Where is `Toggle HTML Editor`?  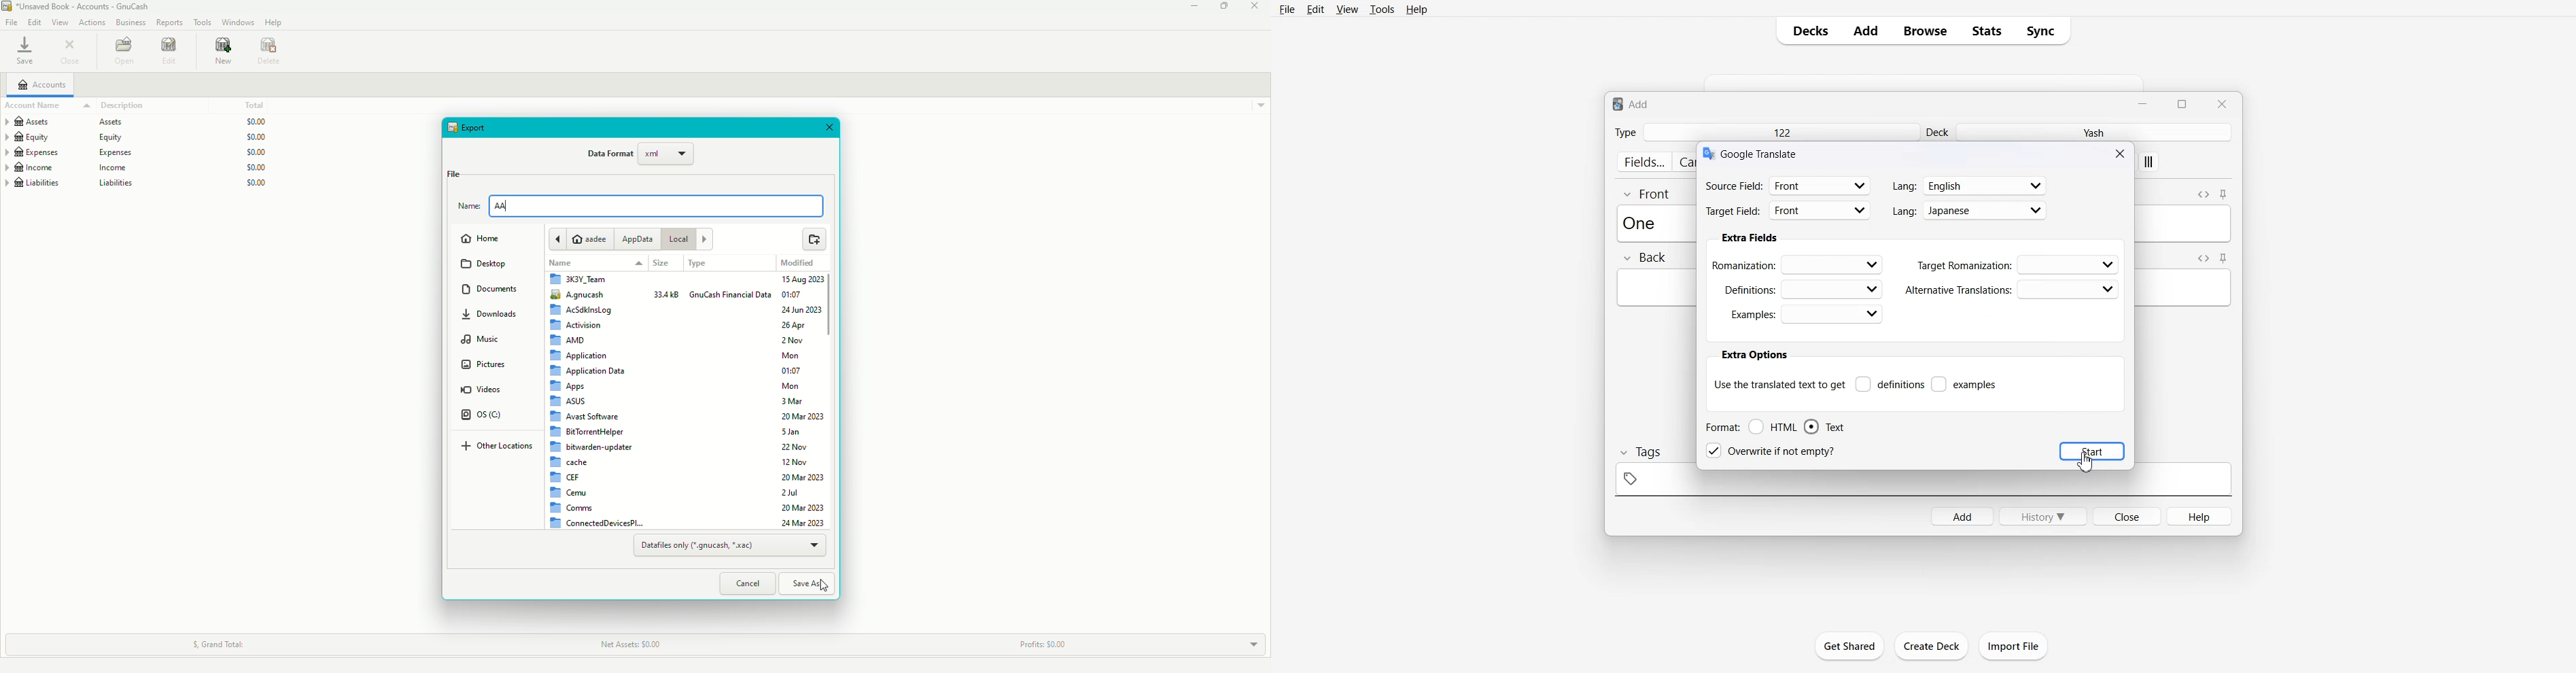 Toggle HTML Editor is located at coordinates (2203, 193).